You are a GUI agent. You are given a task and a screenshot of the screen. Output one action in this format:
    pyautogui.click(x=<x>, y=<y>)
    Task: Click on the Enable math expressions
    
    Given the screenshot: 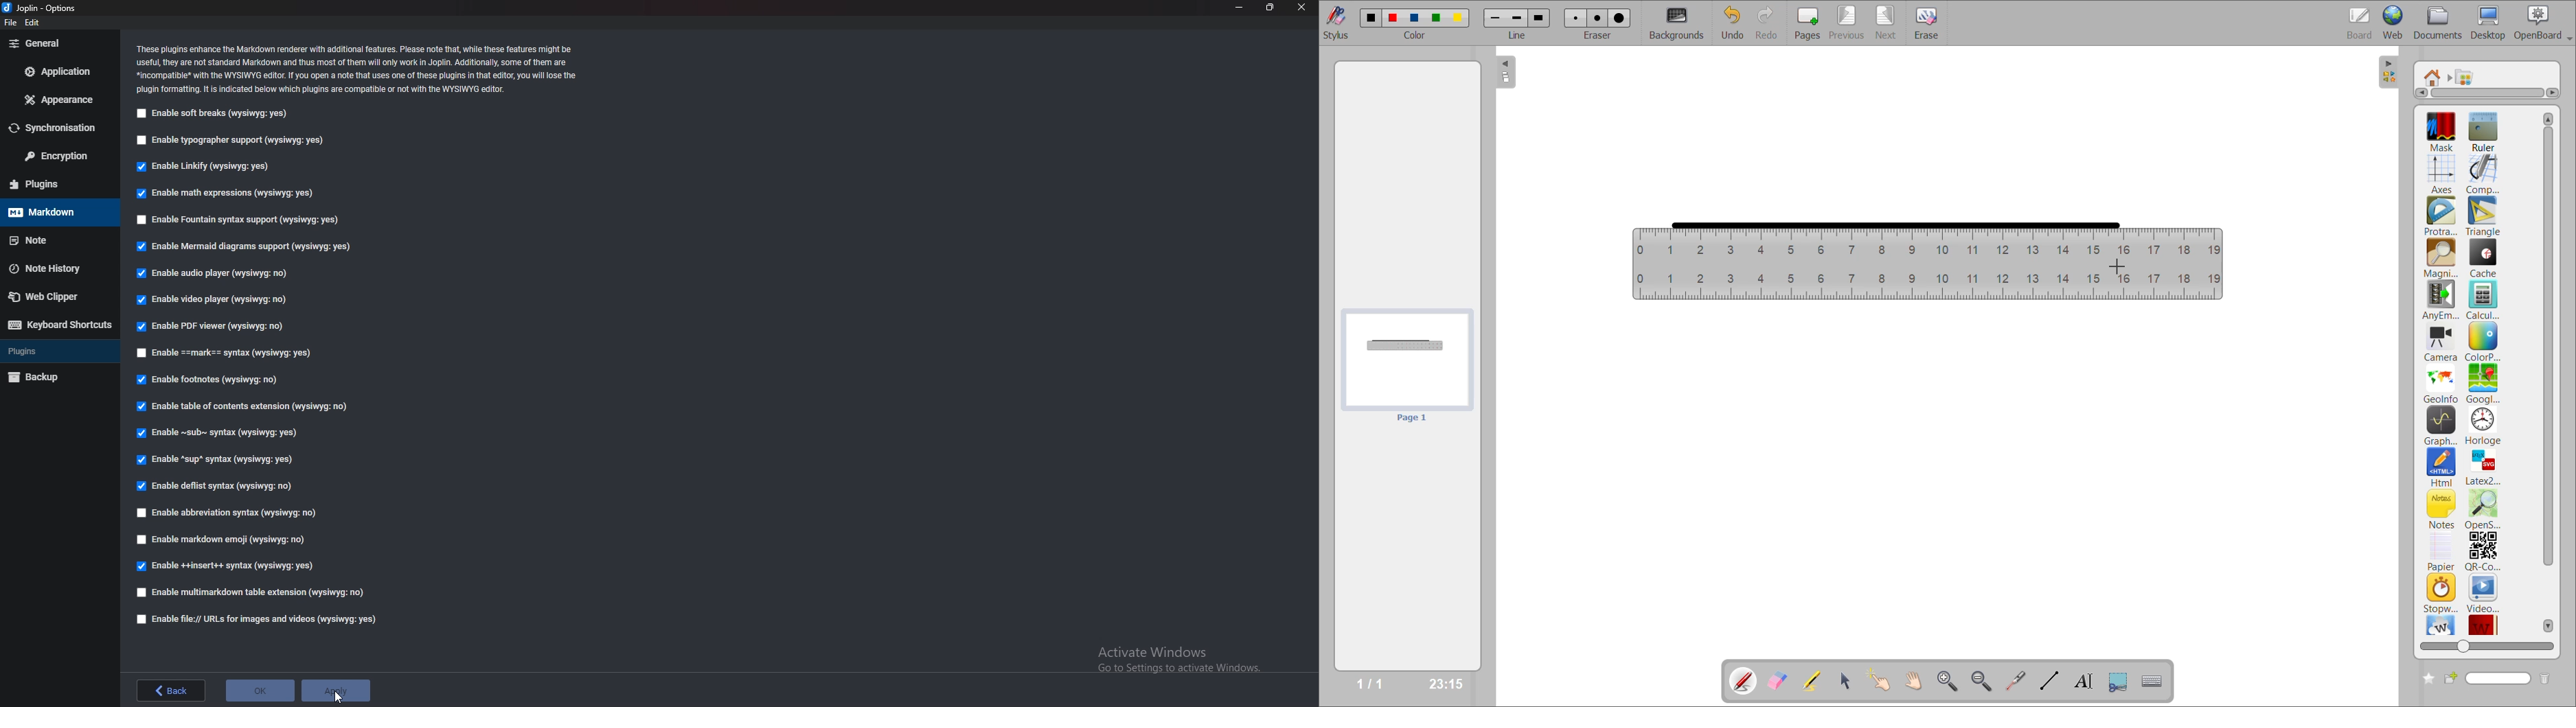 What is the action you would take?
    pyautogui.click(x=223, y=194)
    